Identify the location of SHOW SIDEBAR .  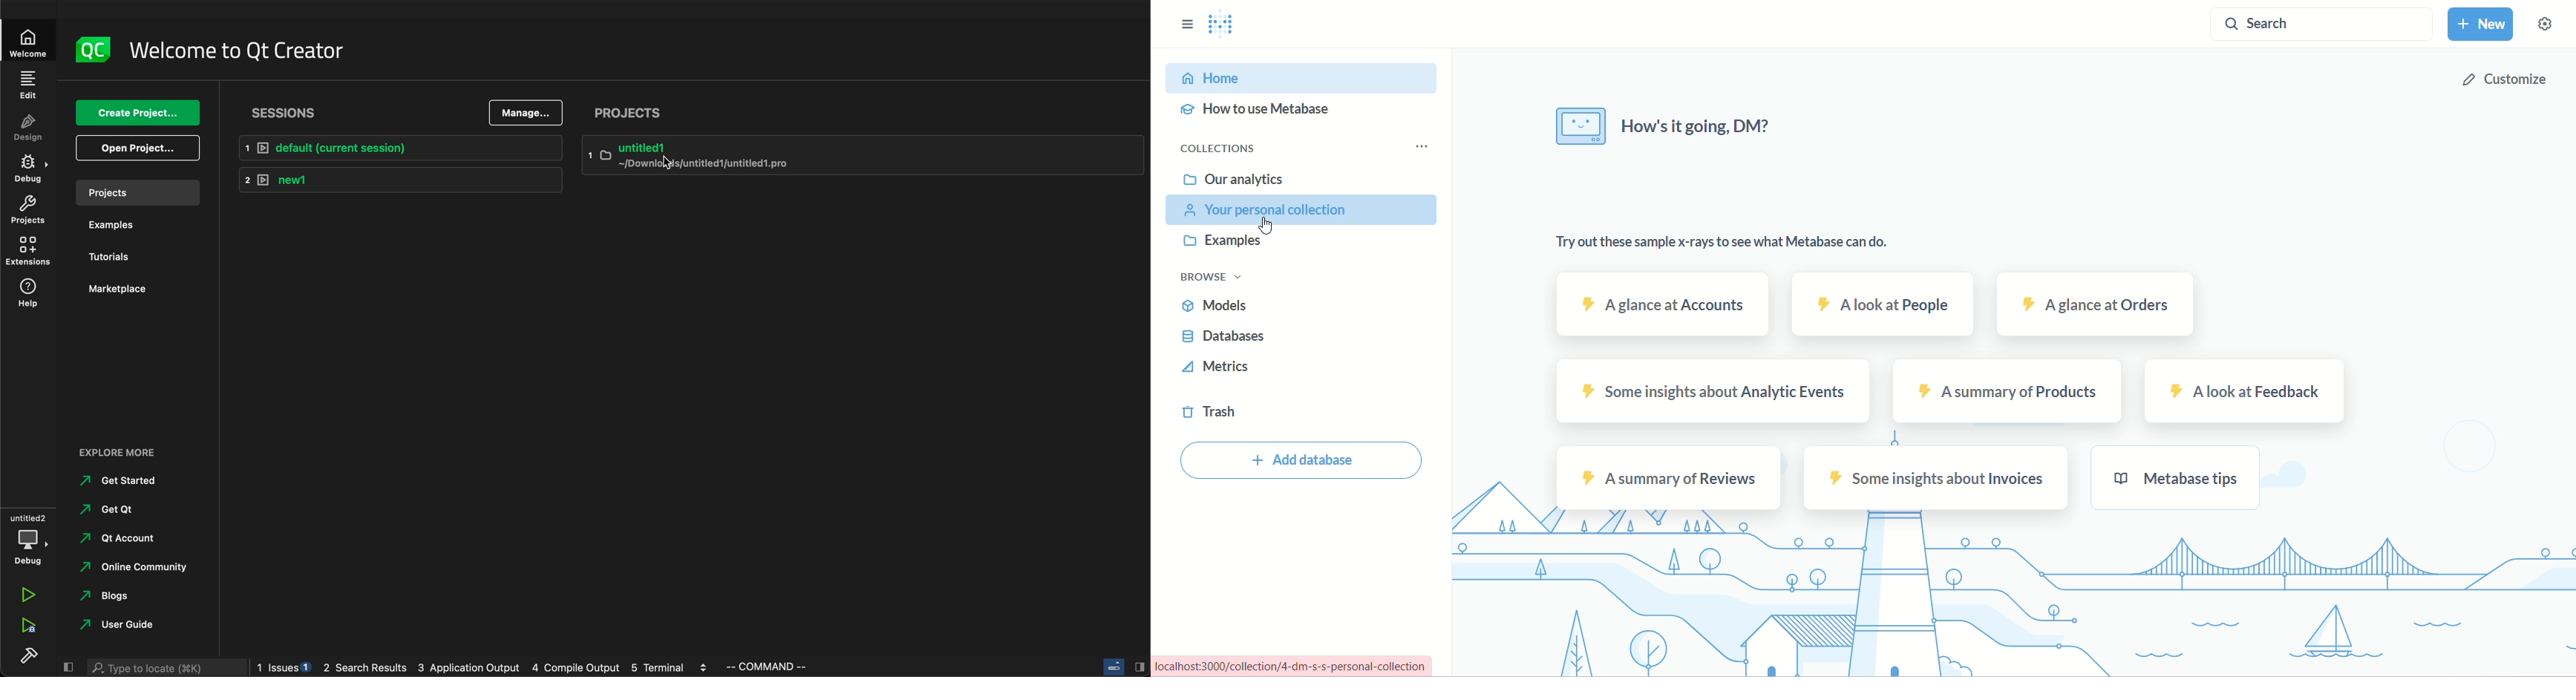
(1187, 20).